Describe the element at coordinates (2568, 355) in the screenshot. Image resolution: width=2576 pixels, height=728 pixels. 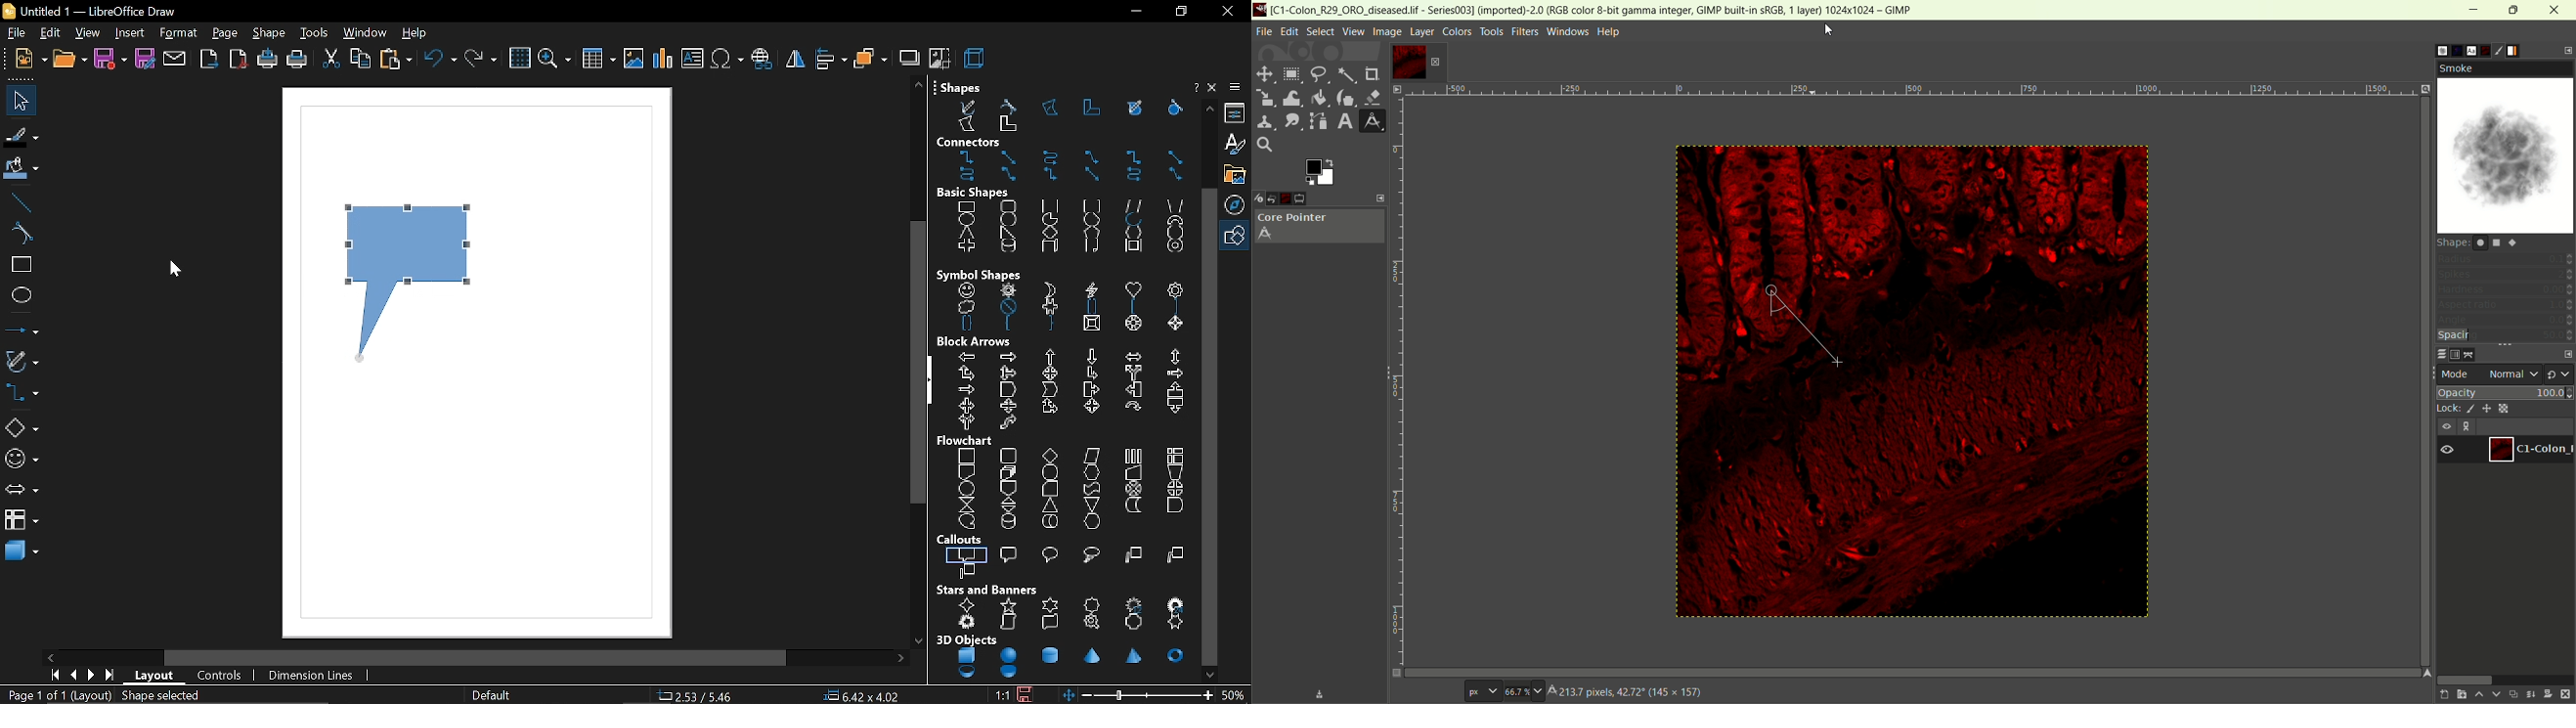
I see `configure this tab` at that location.